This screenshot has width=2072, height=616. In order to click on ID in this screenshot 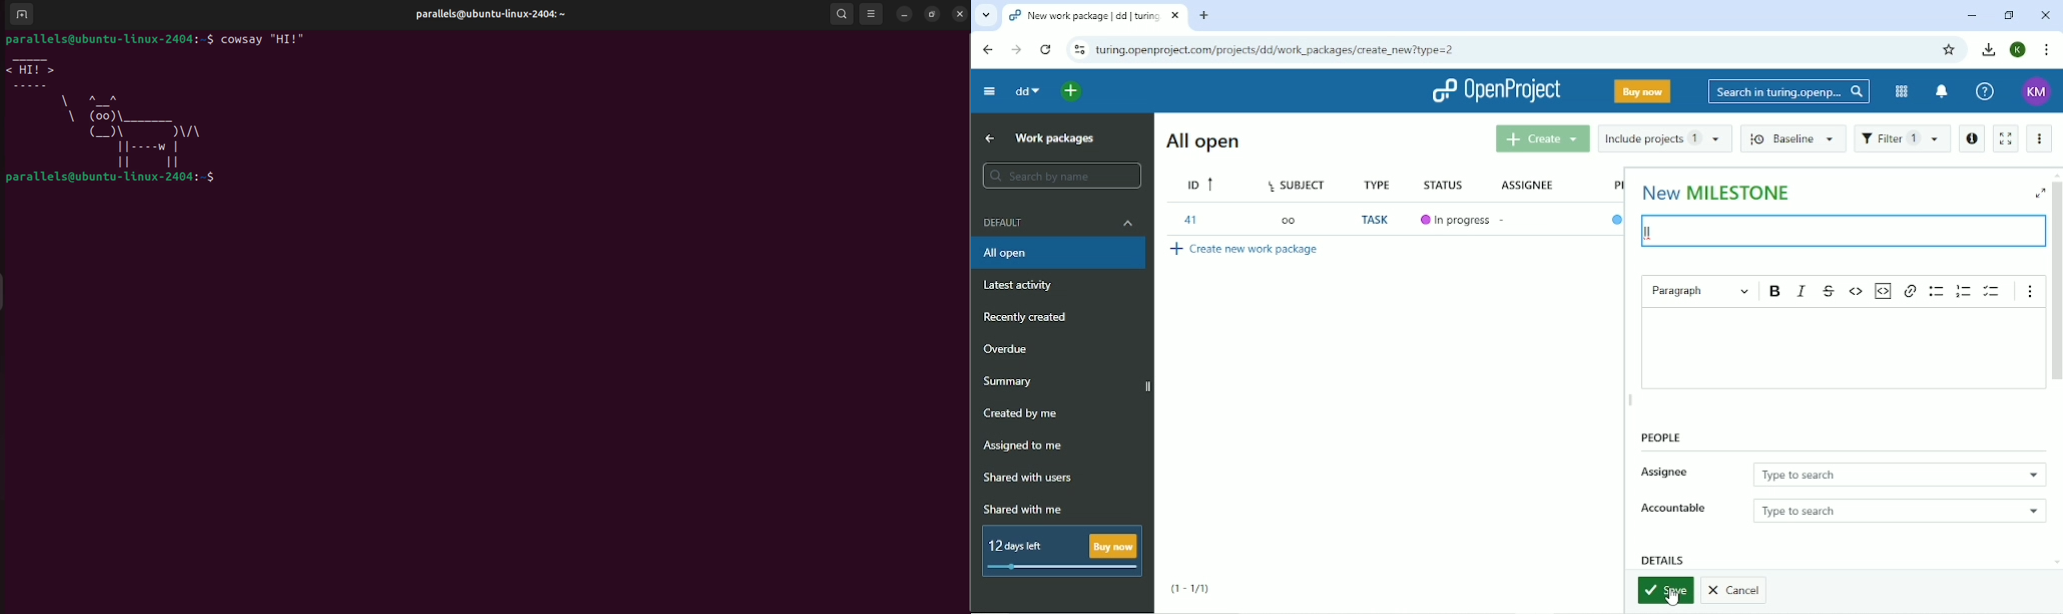, I will do `click(1202, 184)`.